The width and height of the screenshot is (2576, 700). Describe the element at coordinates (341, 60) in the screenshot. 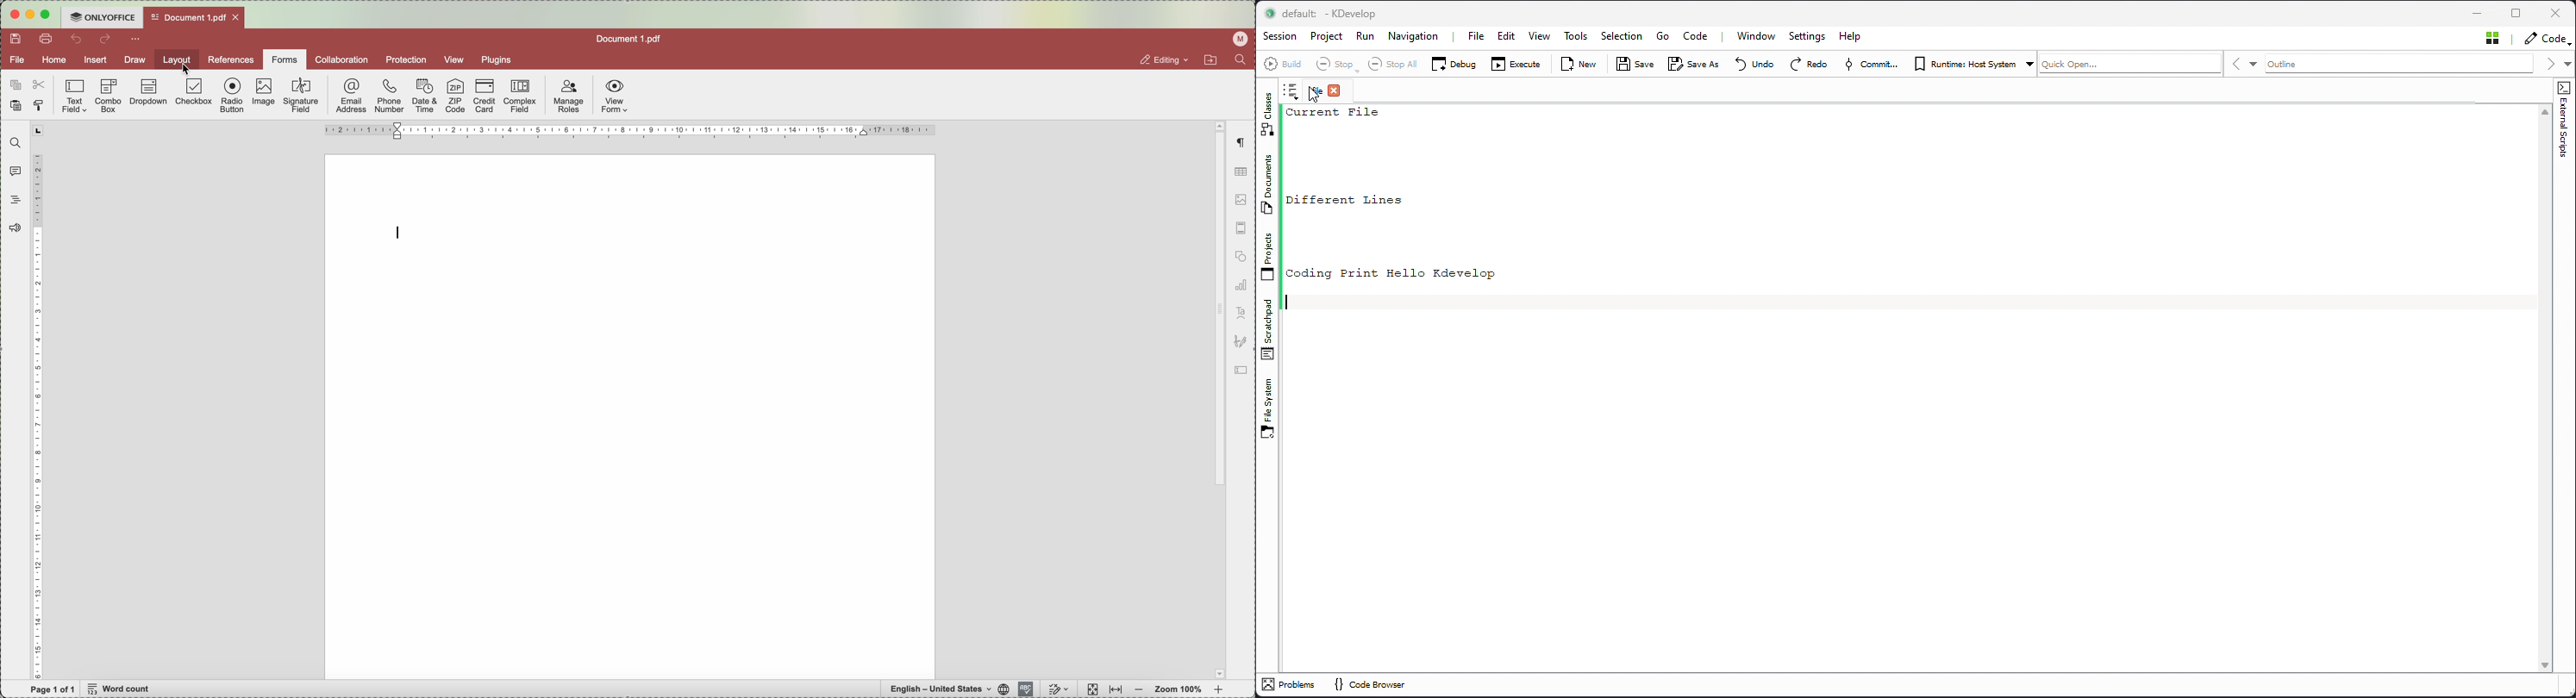

I see `collaboration` at that location.